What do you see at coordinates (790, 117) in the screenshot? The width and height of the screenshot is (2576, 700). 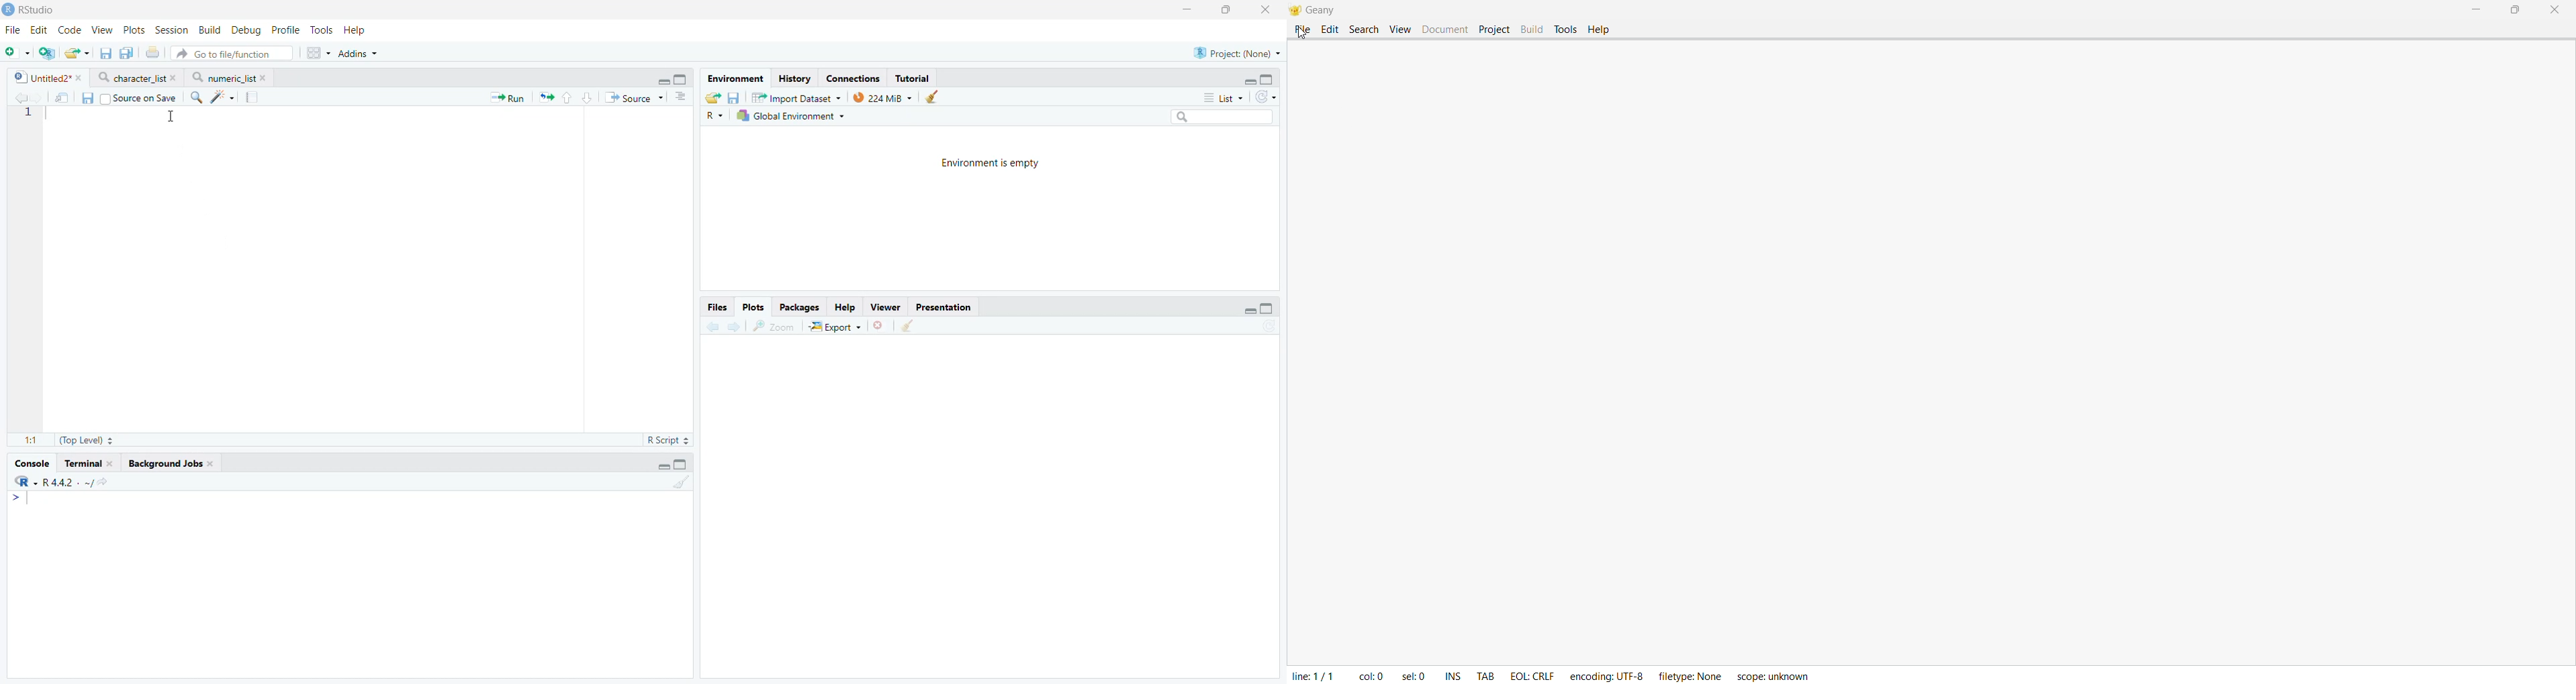 I see `Global Environment` at bounding box center [790, 117].